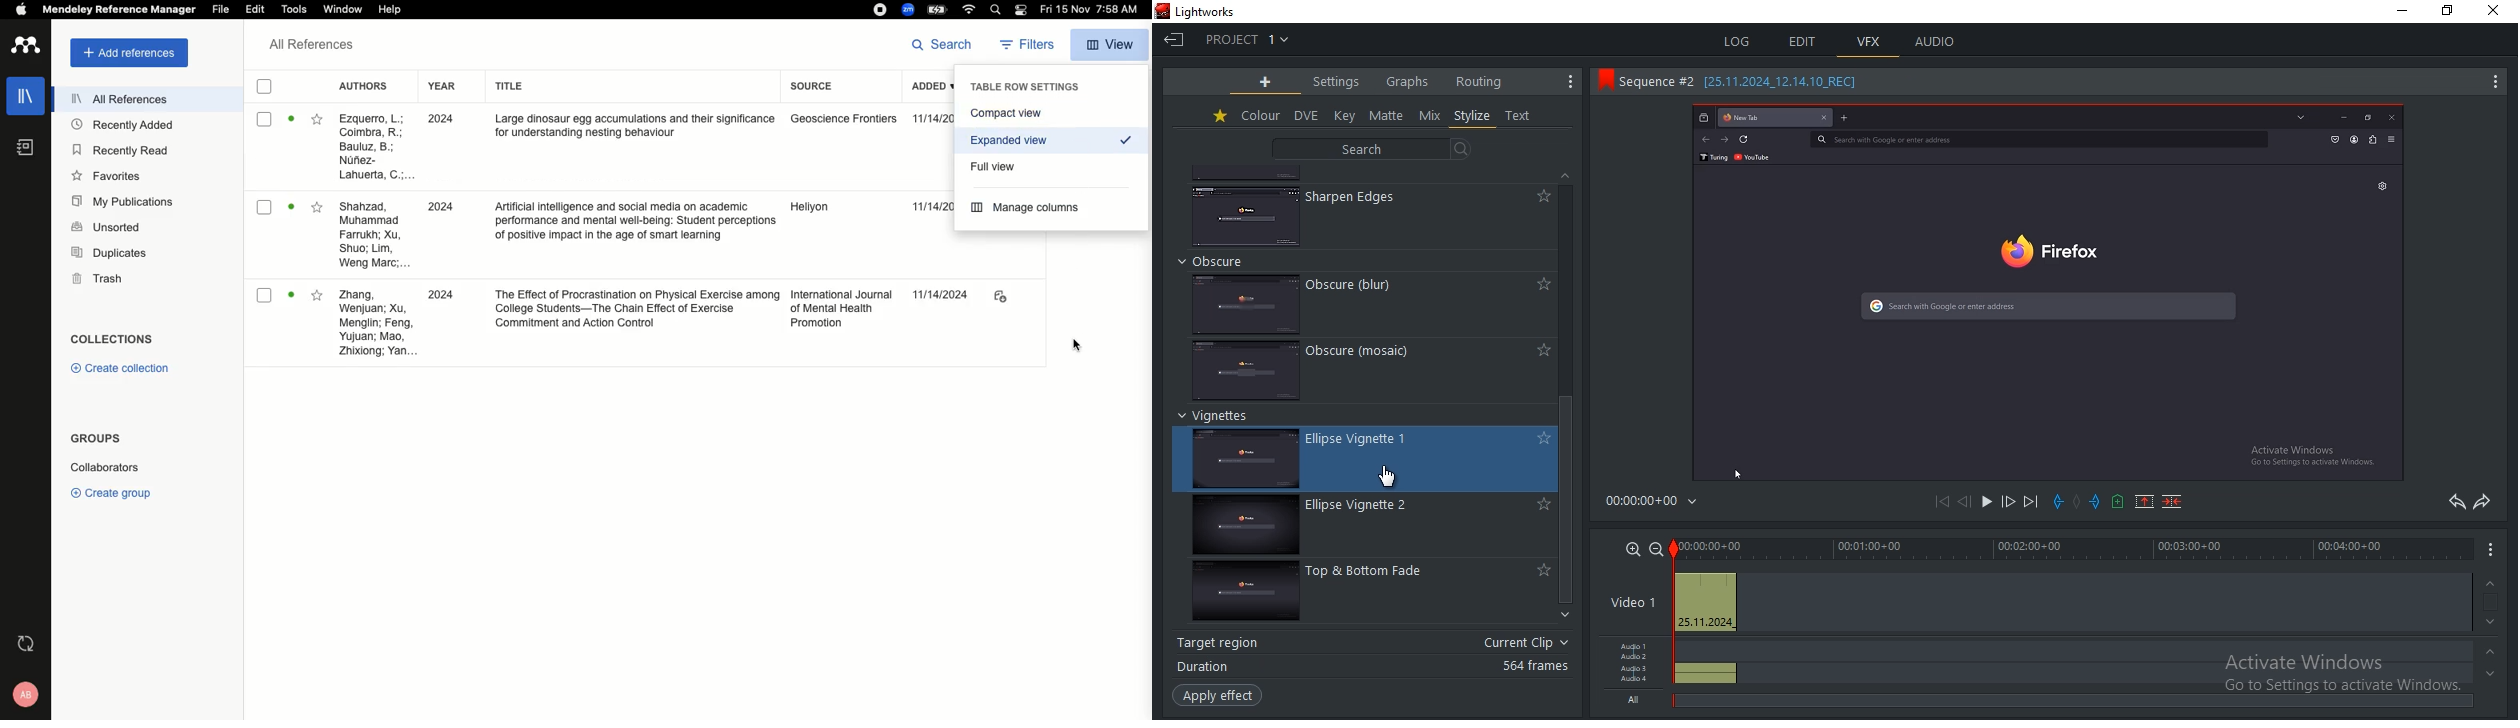 This screenshot has height=728, width=2520. What do you see at coordinates (1676, 608) in the screenshot?
I see `Sequence slider` at bounding box center [1676, 608].